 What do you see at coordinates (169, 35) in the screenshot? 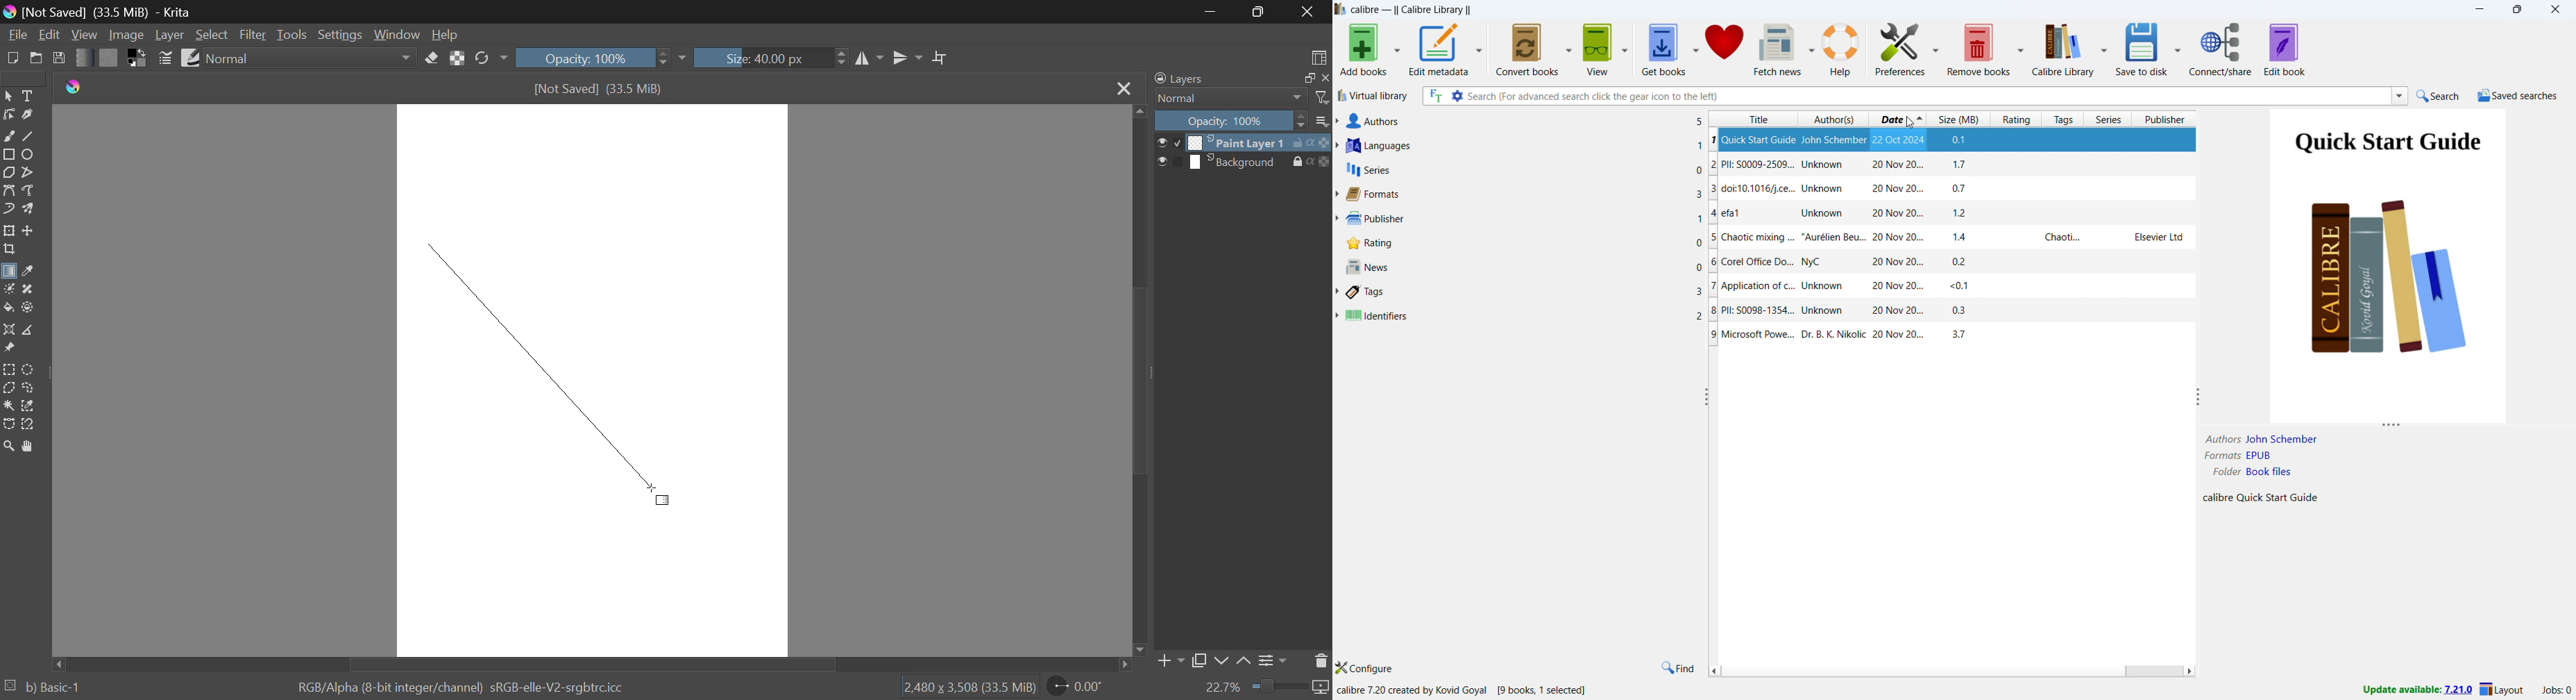
I see `Layer` at bounding box center [169, 35].